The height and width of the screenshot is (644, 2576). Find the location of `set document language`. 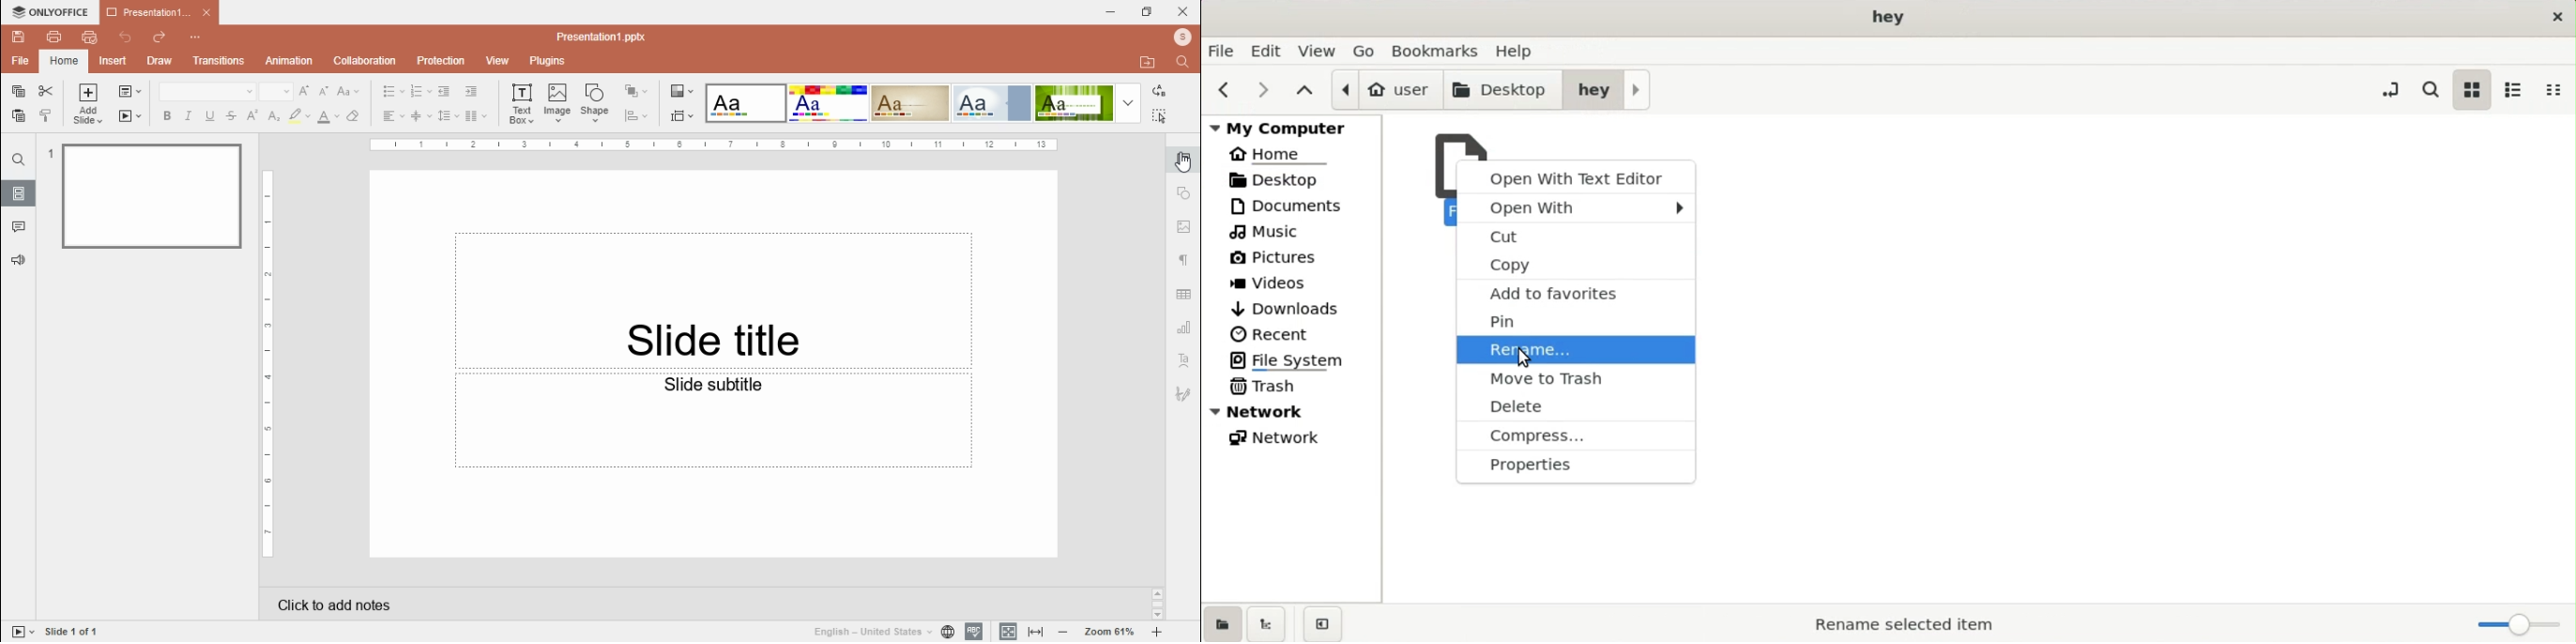

set document language is located at coordinates (948, 633).